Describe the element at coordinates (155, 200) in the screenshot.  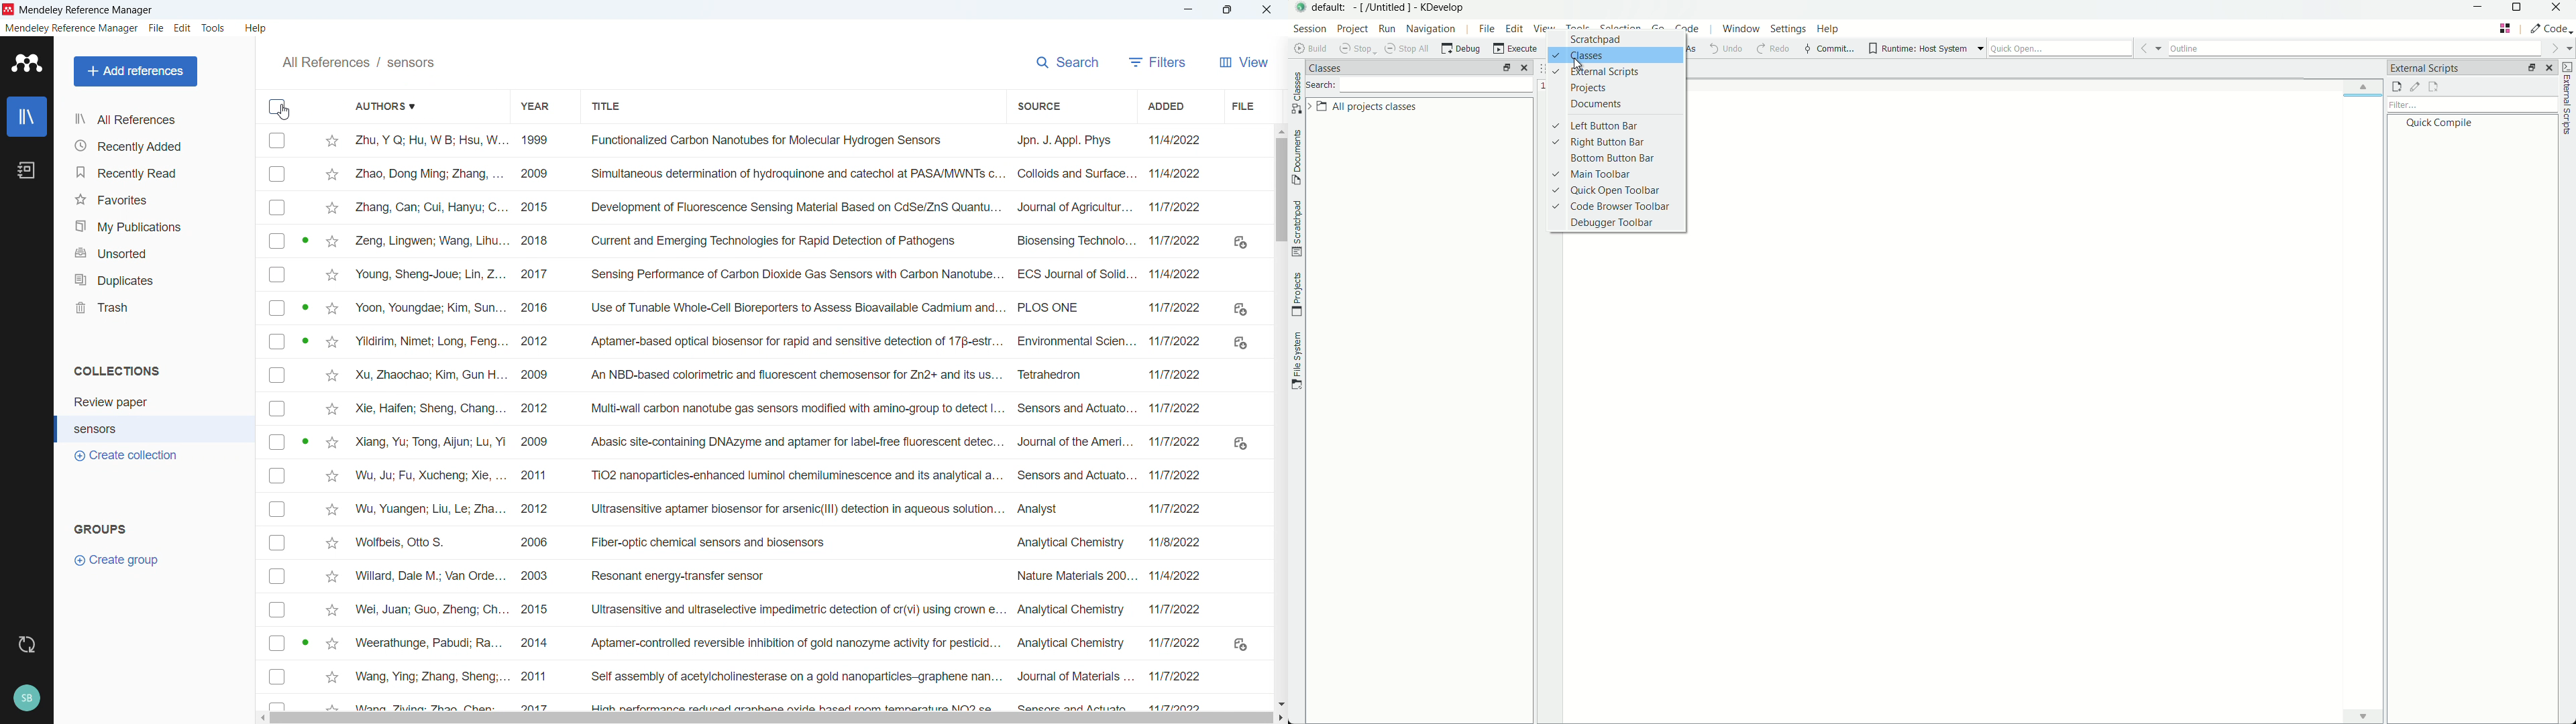
I see `favorites` at that location.